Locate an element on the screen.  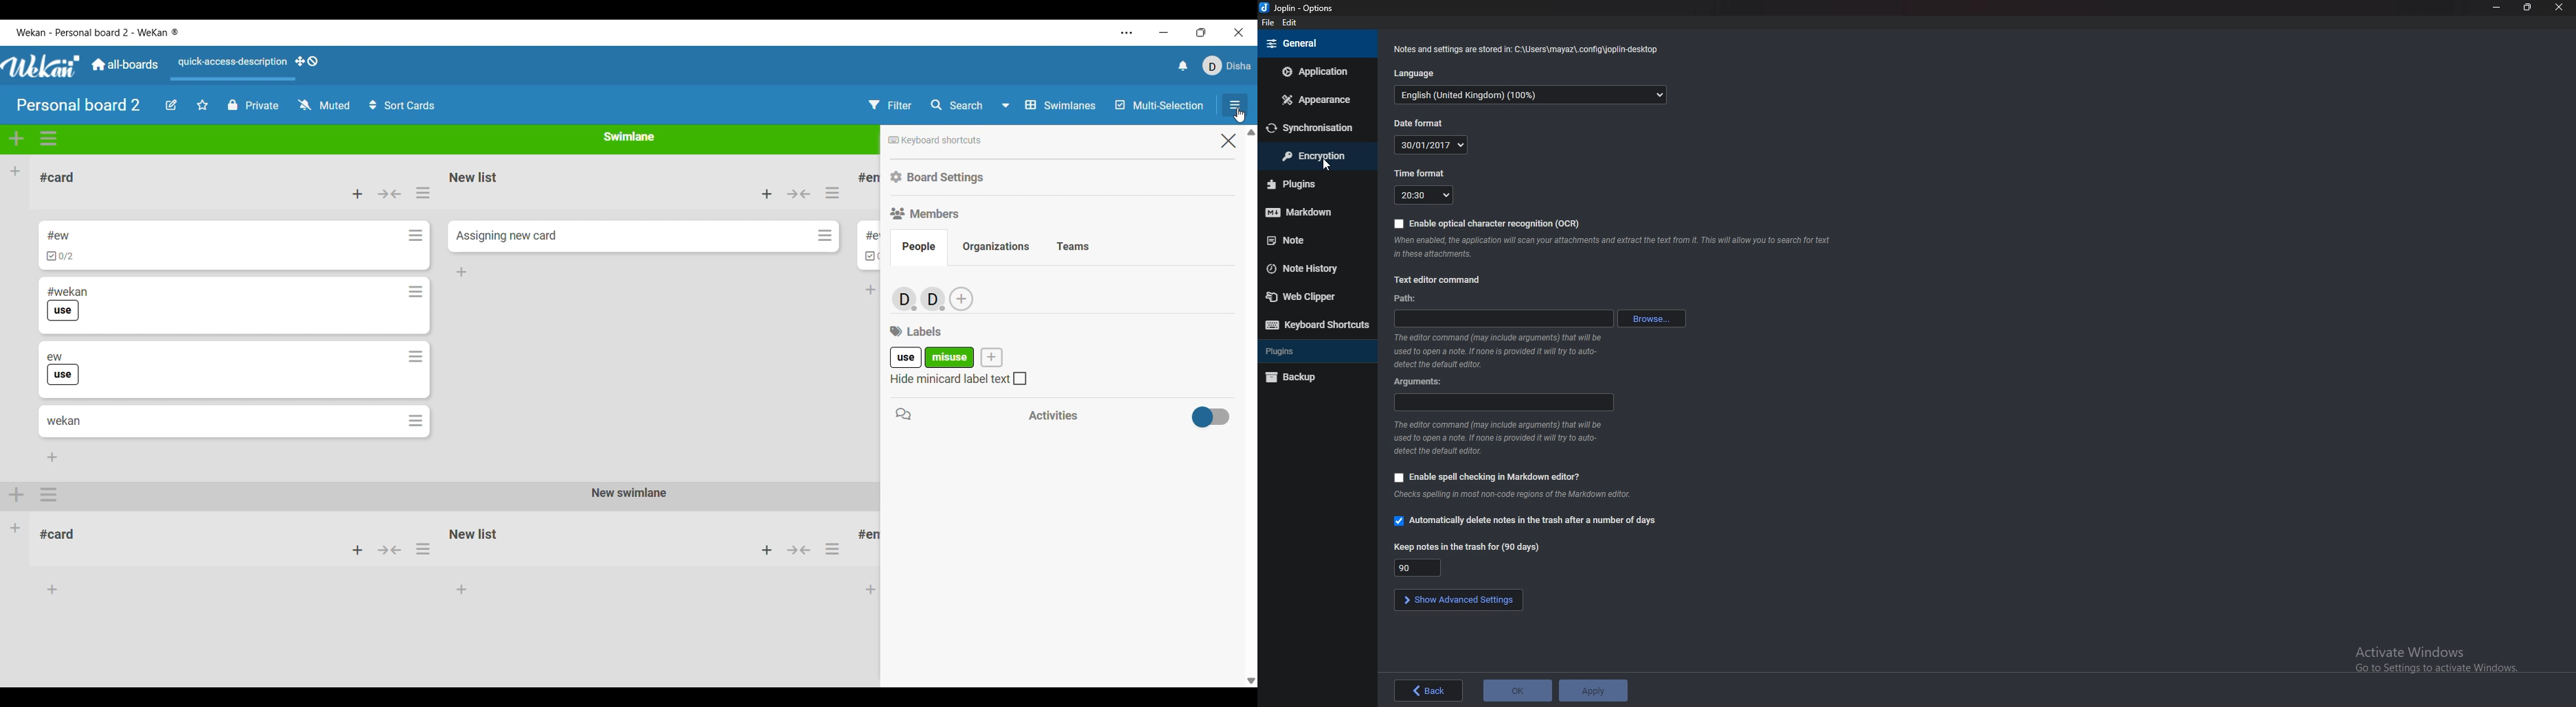
info is located at coordinates (1529, 50).